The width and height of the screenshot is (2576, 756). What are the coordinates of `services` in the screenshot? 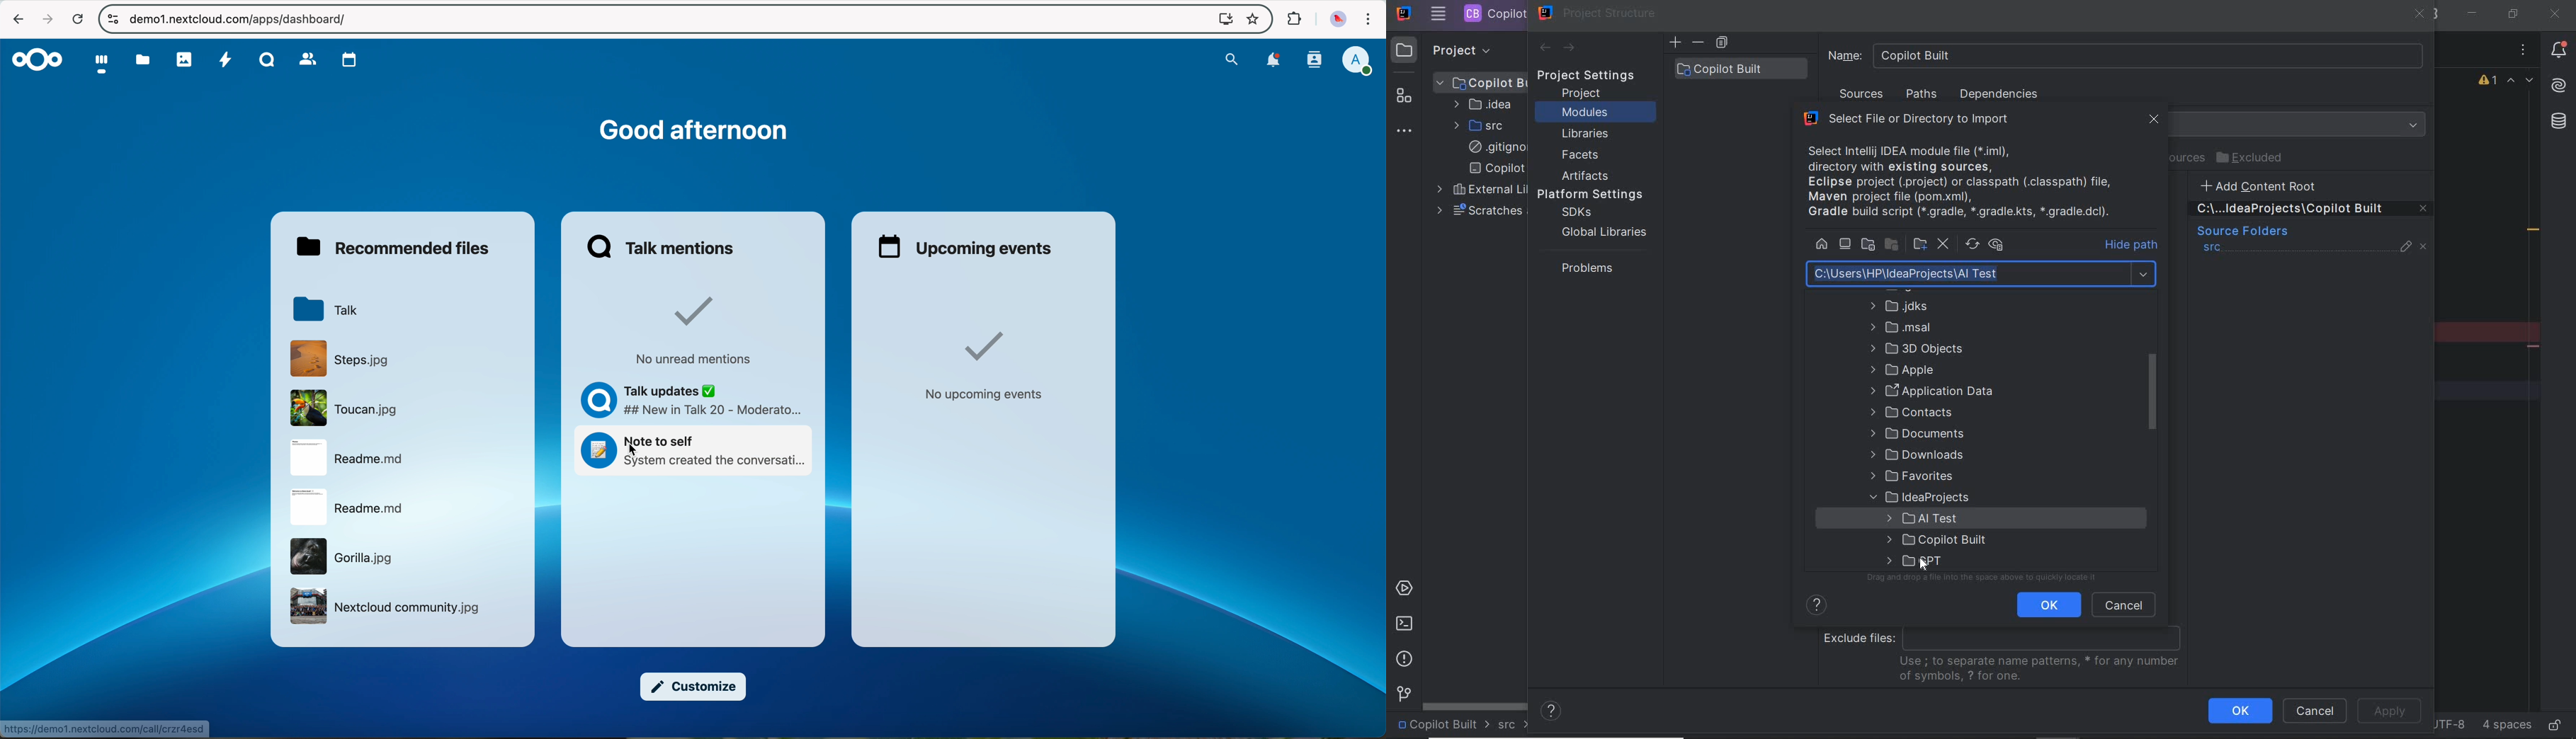 It's located at (1406, 590).